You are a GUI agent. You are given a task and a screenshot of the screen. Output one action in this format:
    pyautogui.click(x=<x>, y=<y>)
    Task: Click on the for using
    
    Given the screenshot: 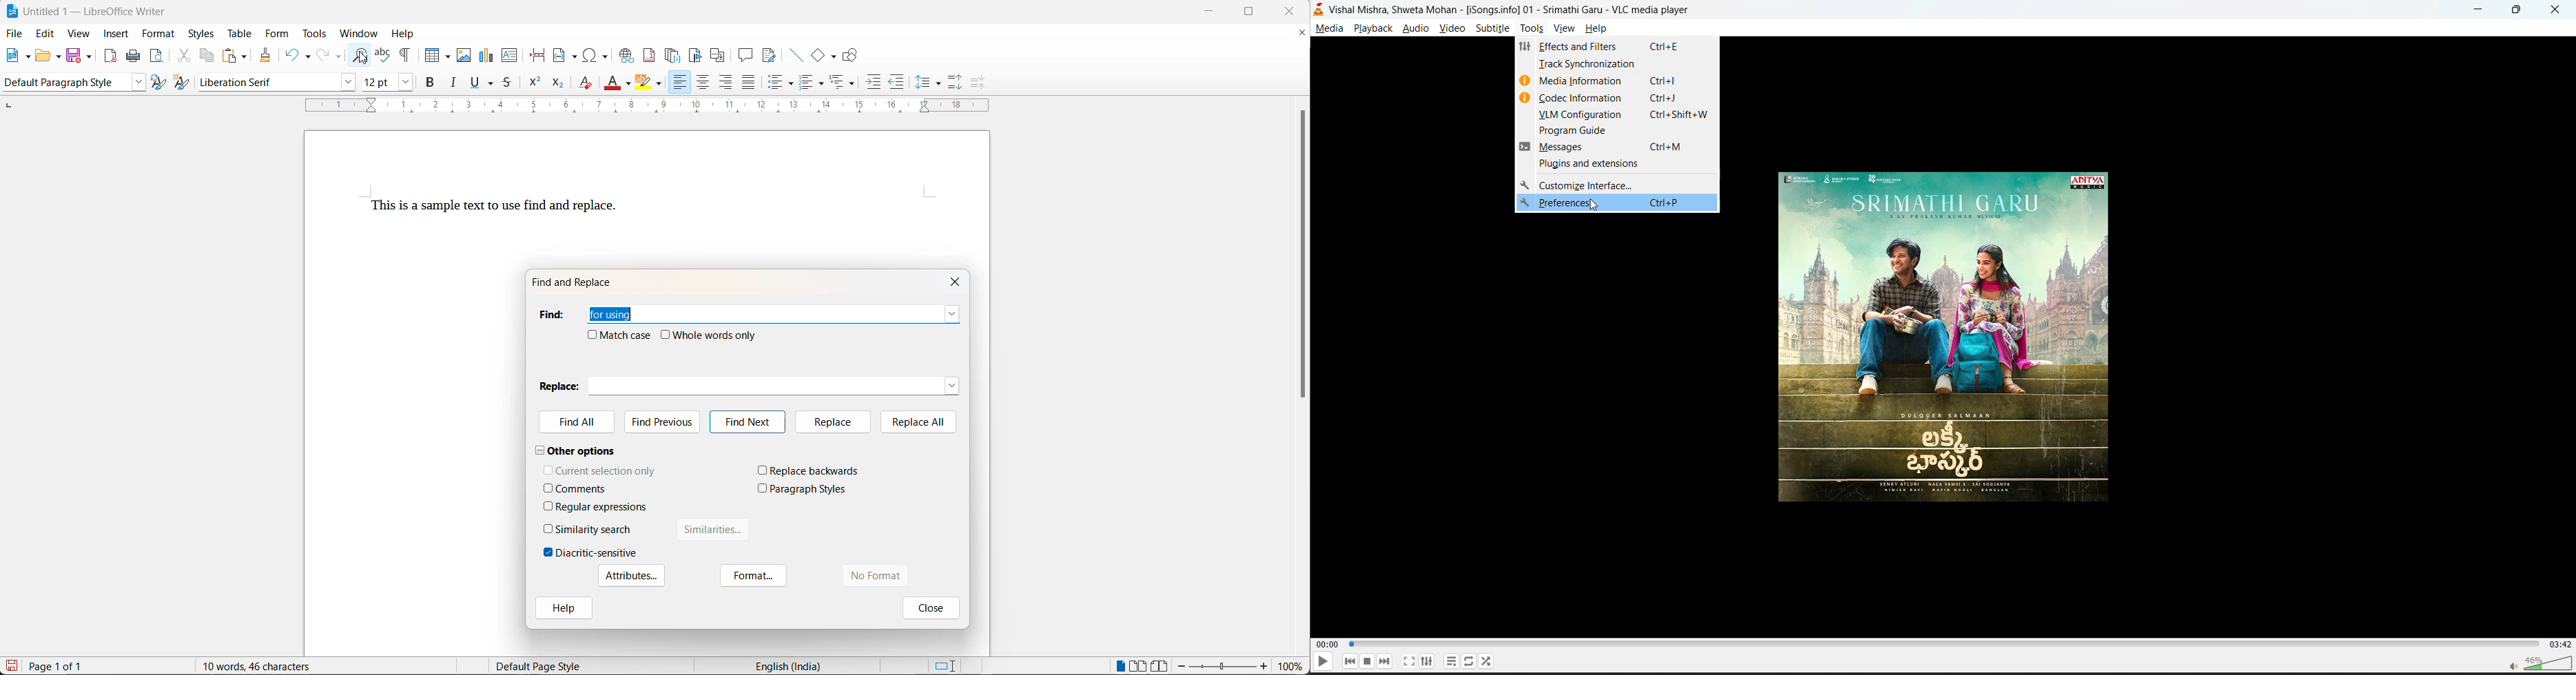 What is the action you would take?
    pyautogui.click(x=761, y=313)
    